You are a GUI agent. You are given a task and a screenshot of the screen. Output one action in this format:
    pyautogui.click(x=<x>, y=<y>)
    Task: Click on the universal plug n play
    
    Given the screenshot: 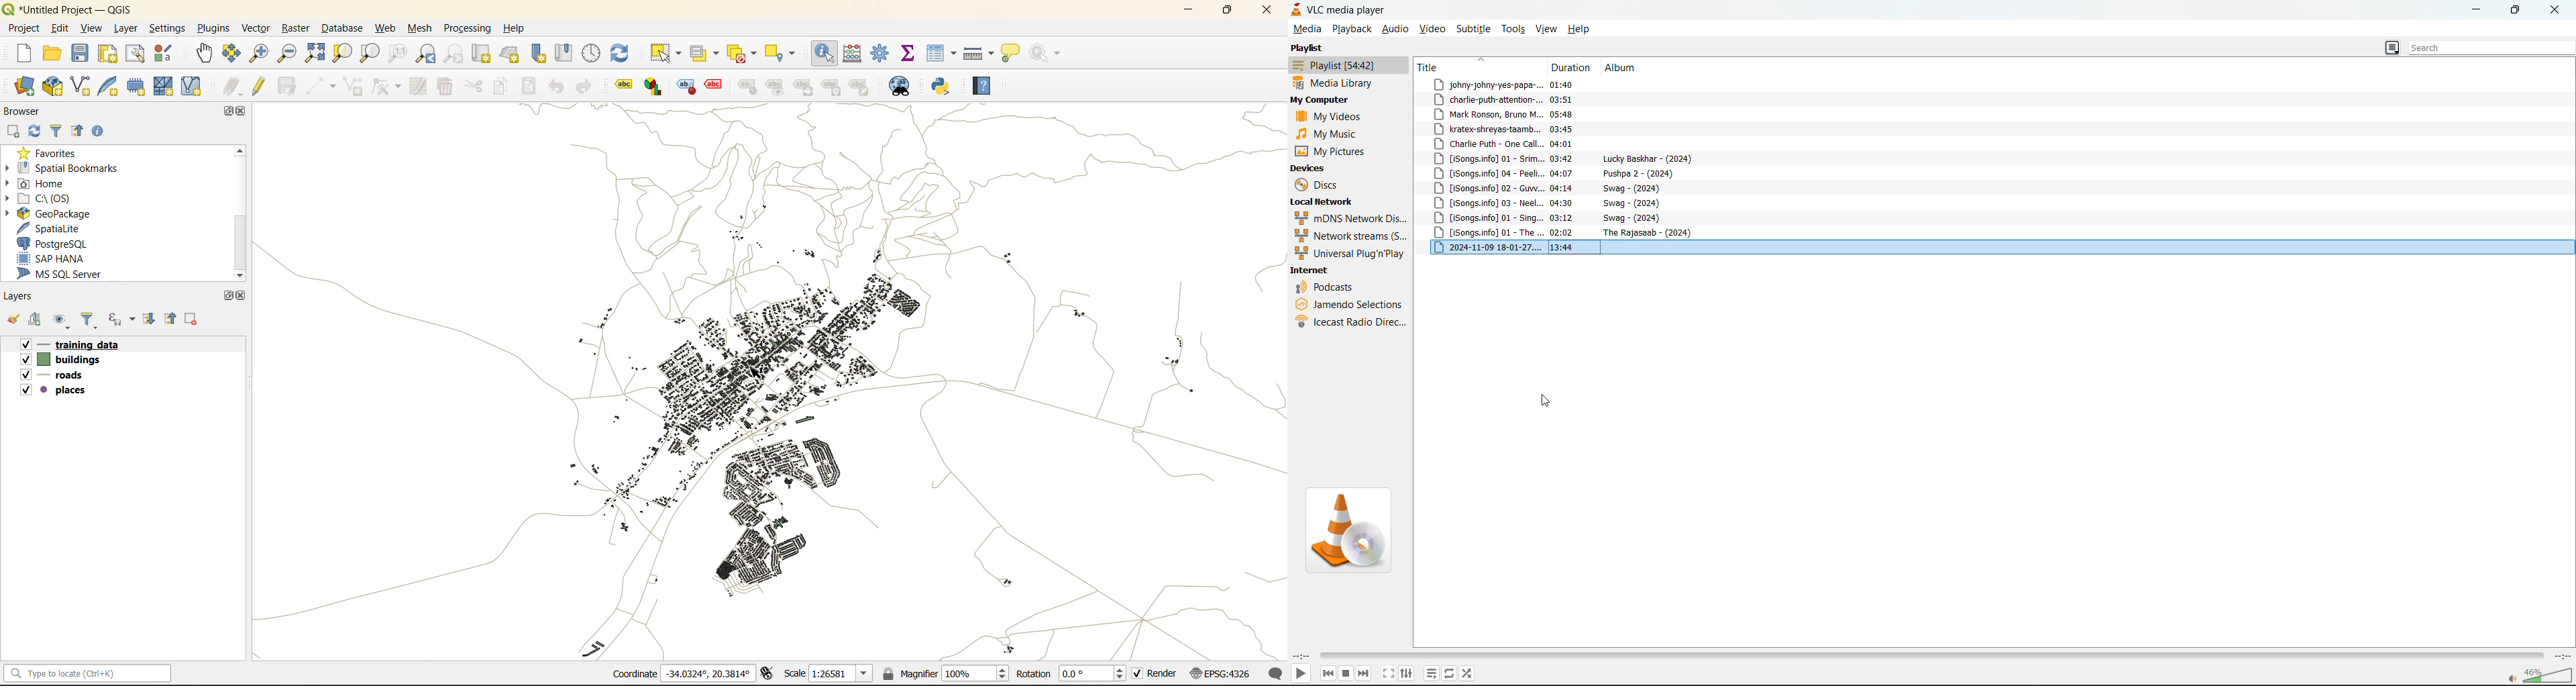 What is the action you would take?
    pyautogui.click(x=1351, y=254)
    